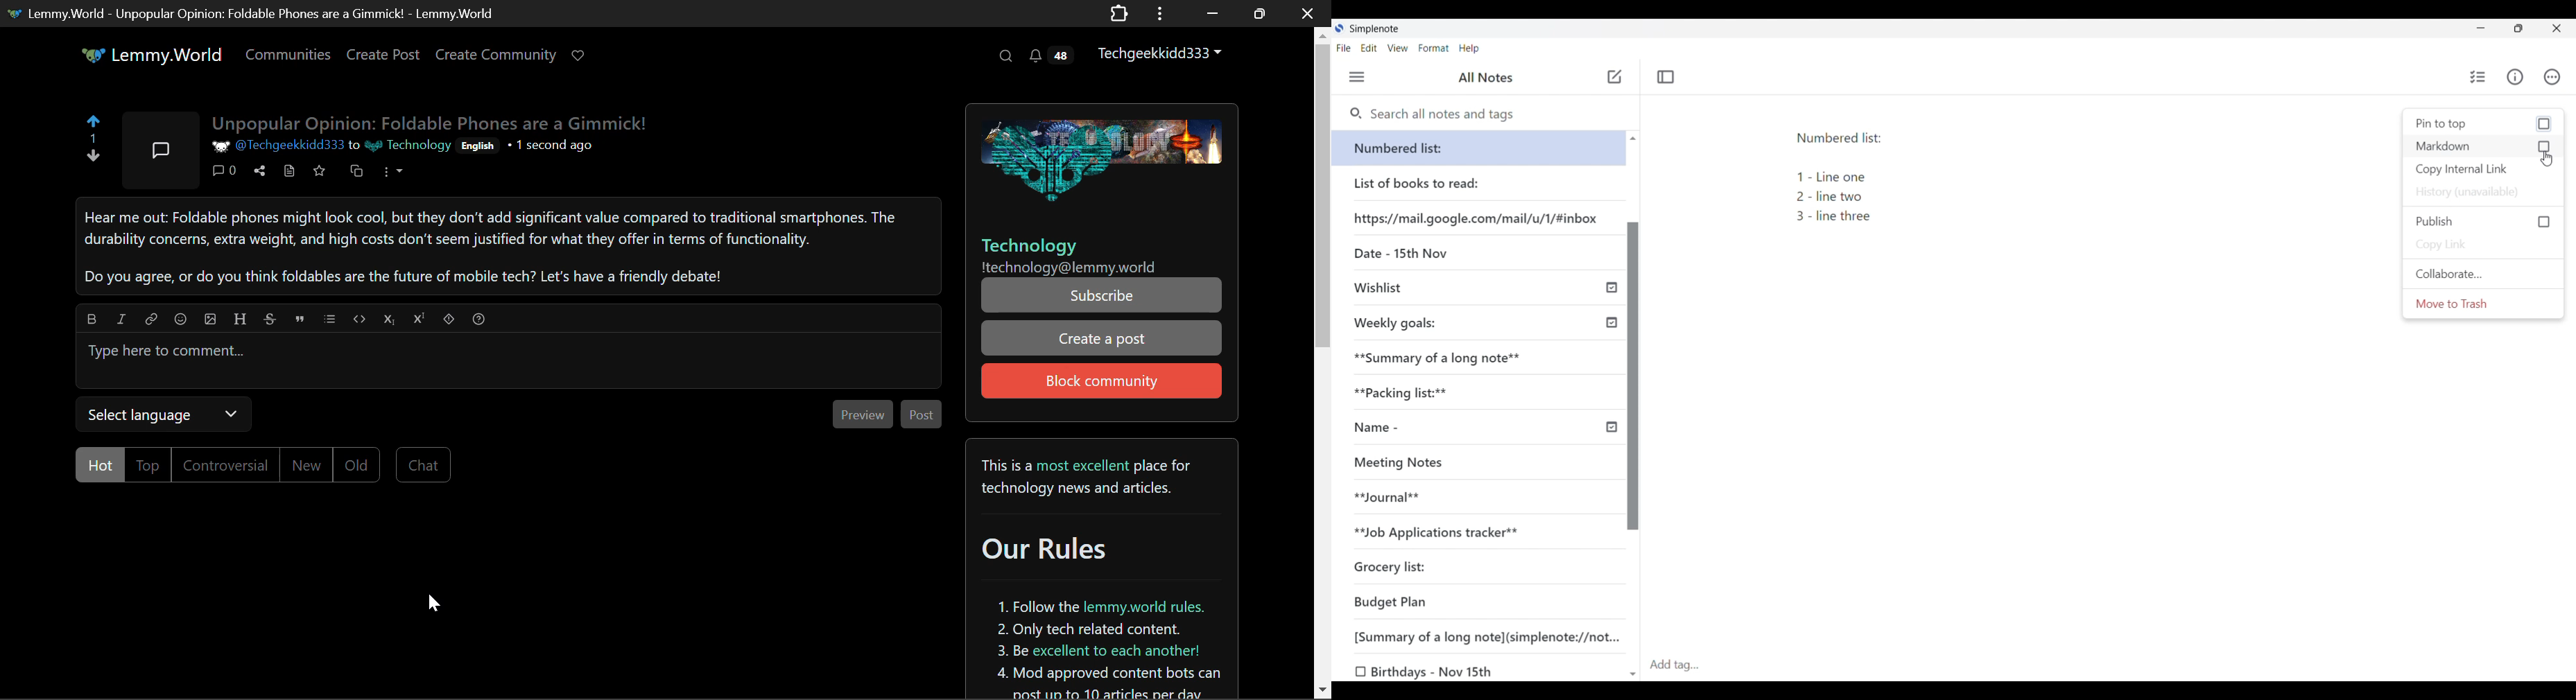  What do you see at coordinates (382, 57) in the screenshot?
I see `Create Post` at bounding box center [382, 57].